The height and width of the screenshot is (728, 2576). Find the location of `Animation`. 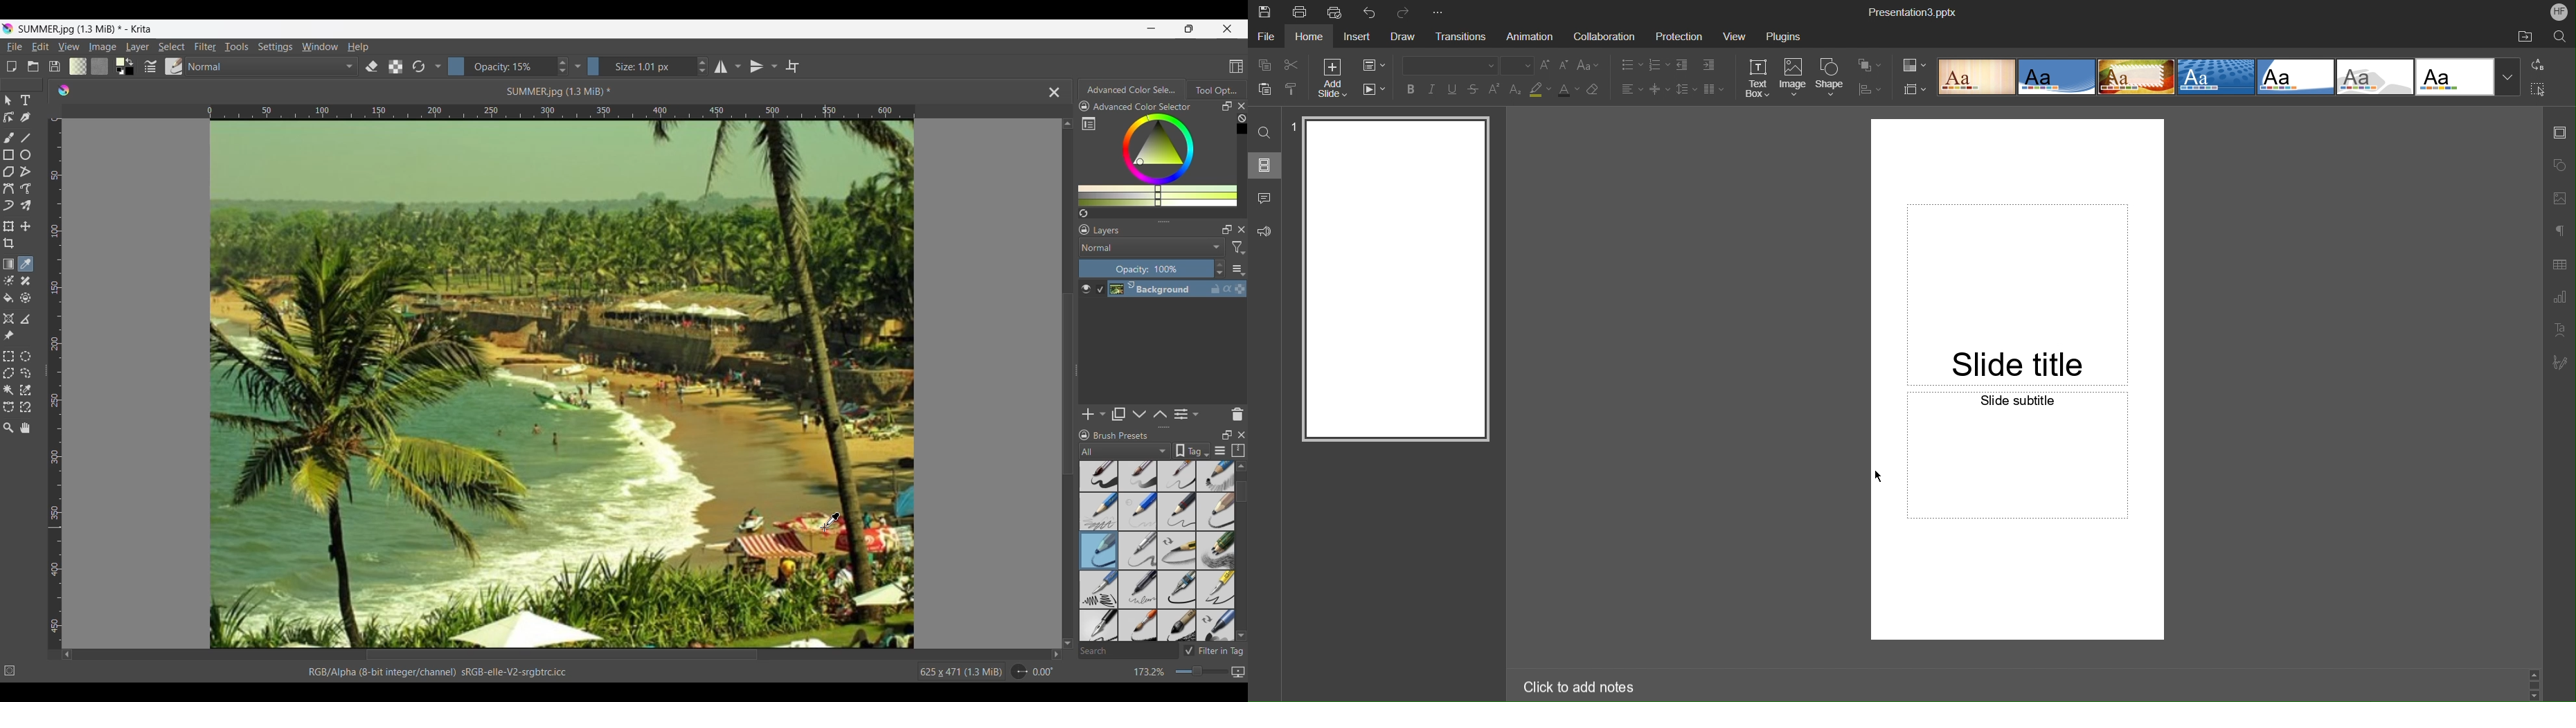

Animation is located at coordinates (1532, 37).